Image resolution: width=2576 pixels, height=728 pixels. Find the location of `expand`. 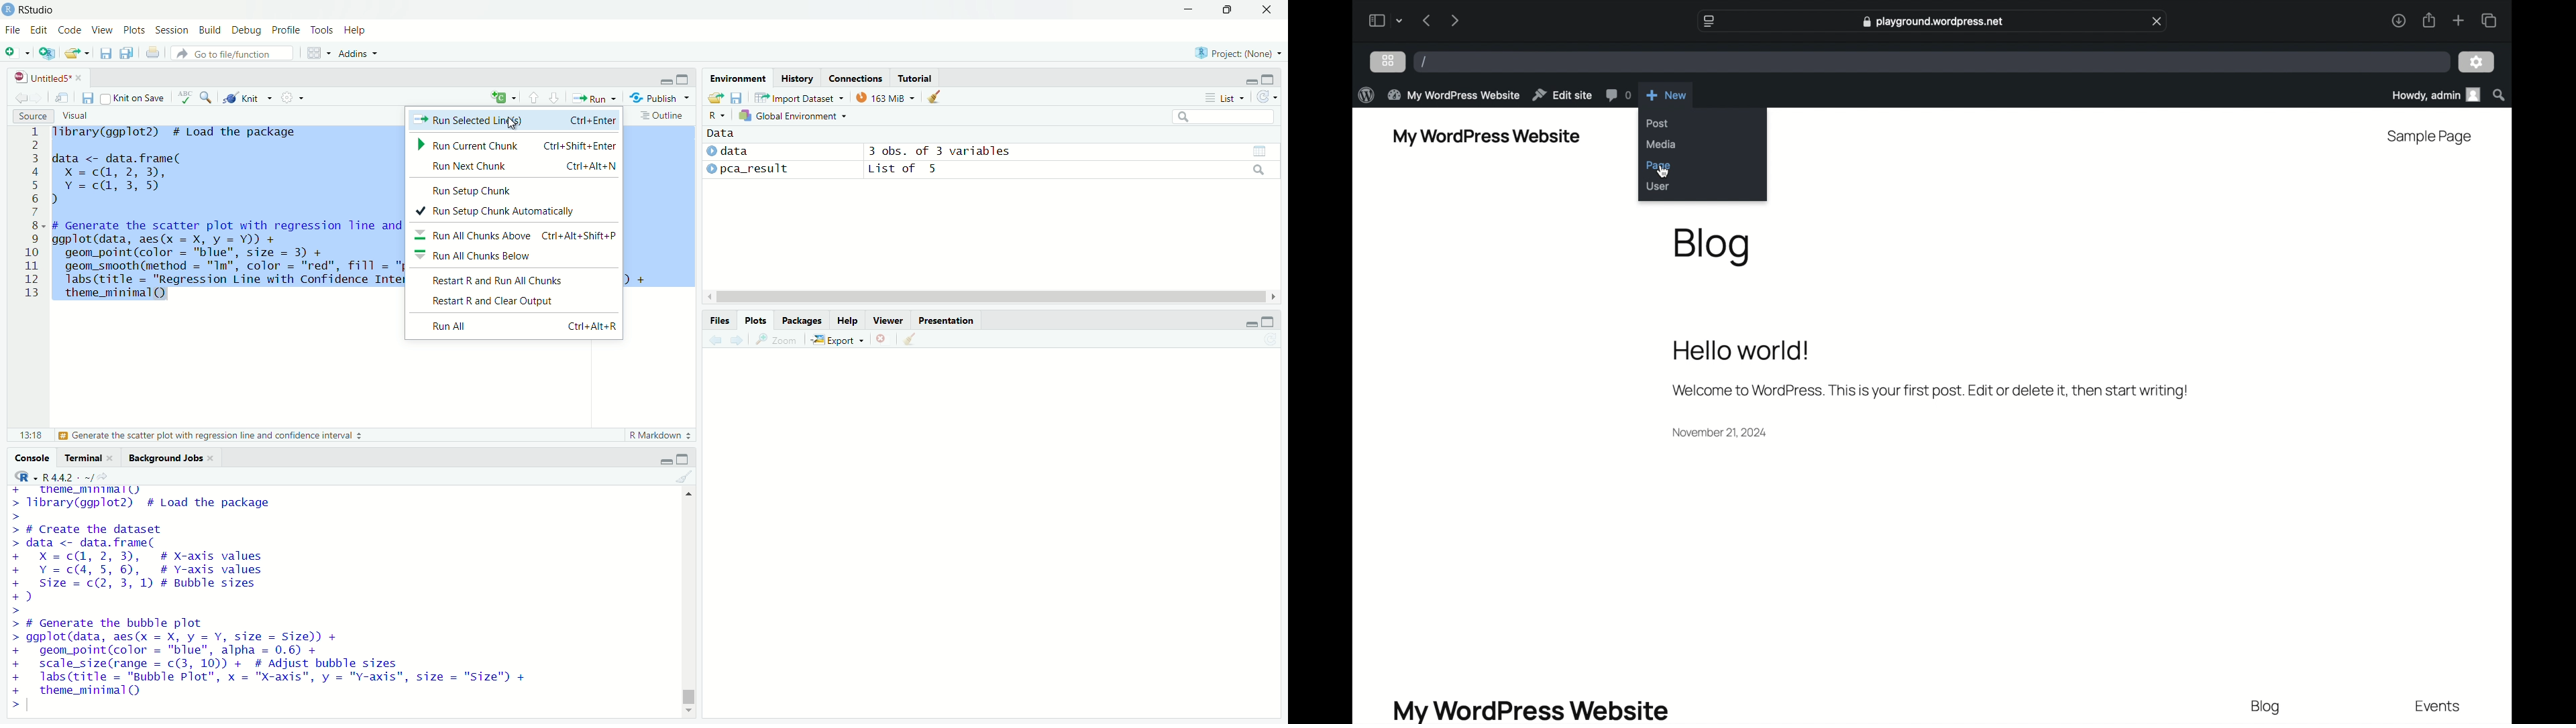

expand is located at coordinates (1268, 78).